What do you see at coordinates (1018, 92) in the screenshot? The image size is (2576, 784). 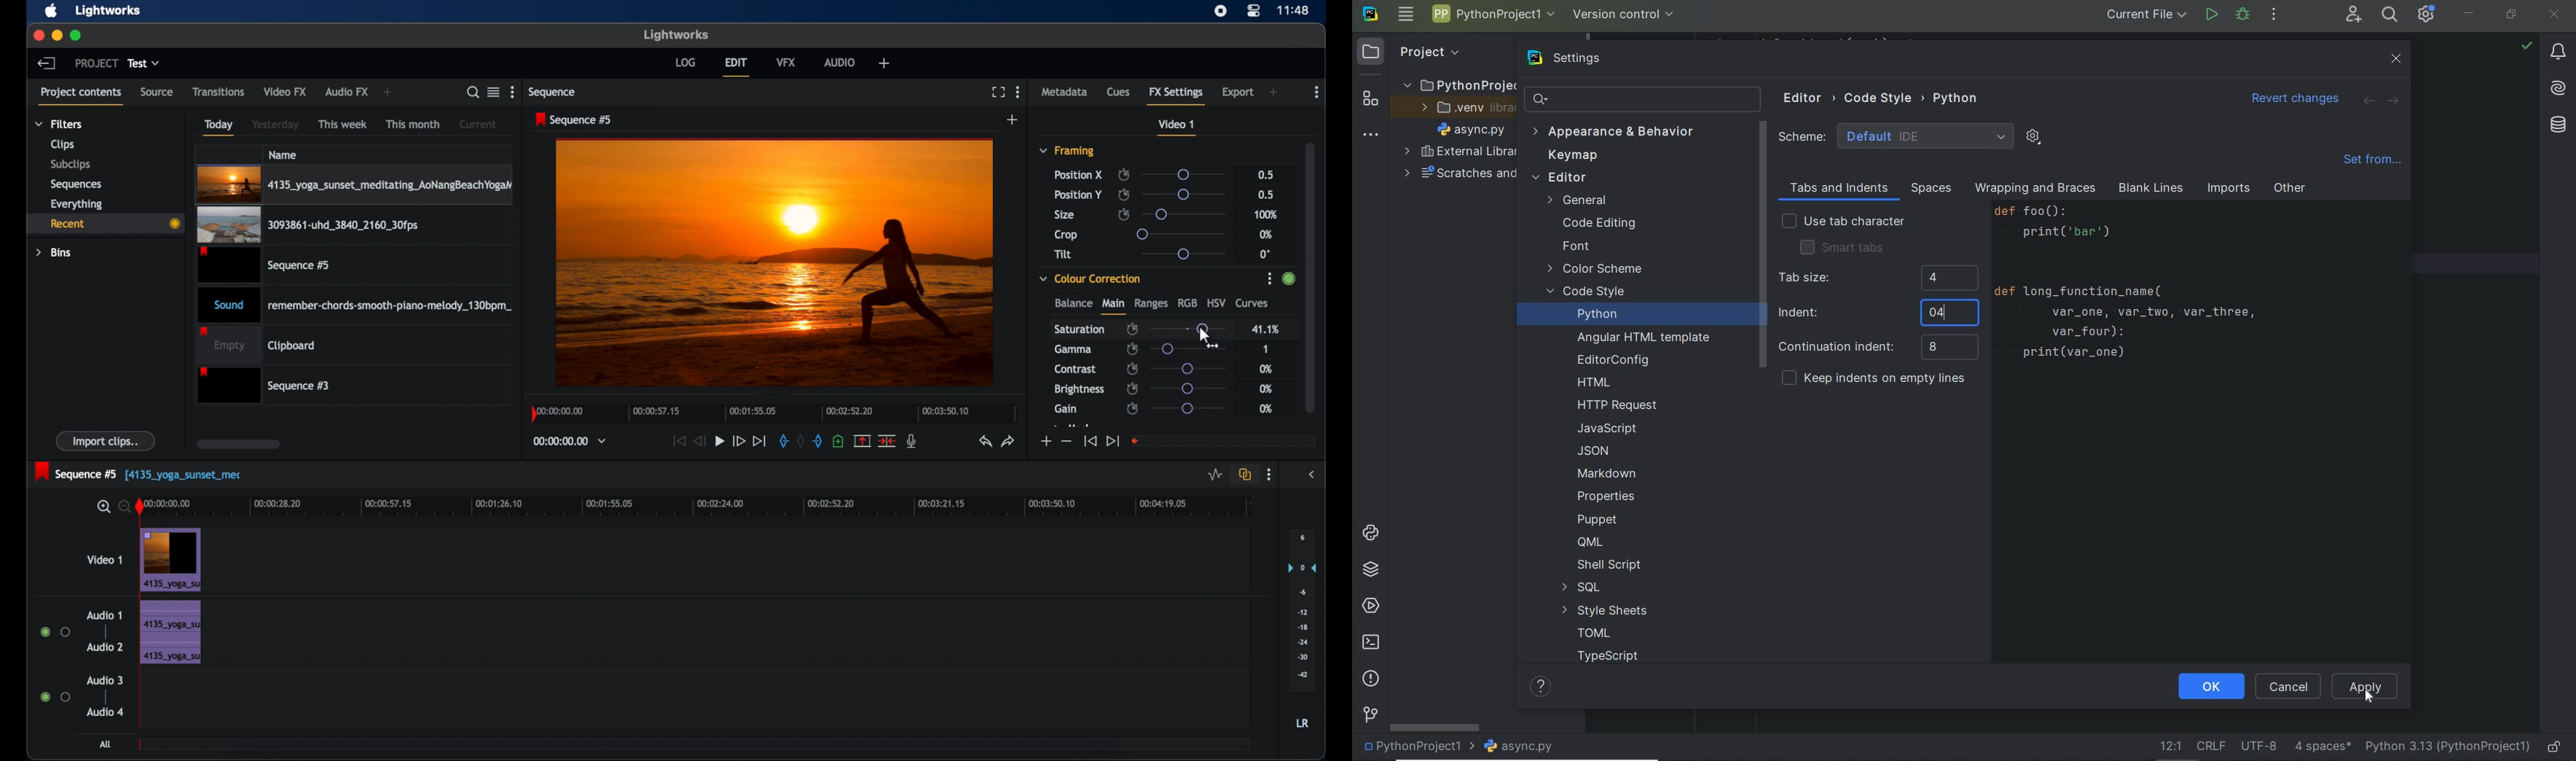 I see `more options` at bounding box center [1018, 92].